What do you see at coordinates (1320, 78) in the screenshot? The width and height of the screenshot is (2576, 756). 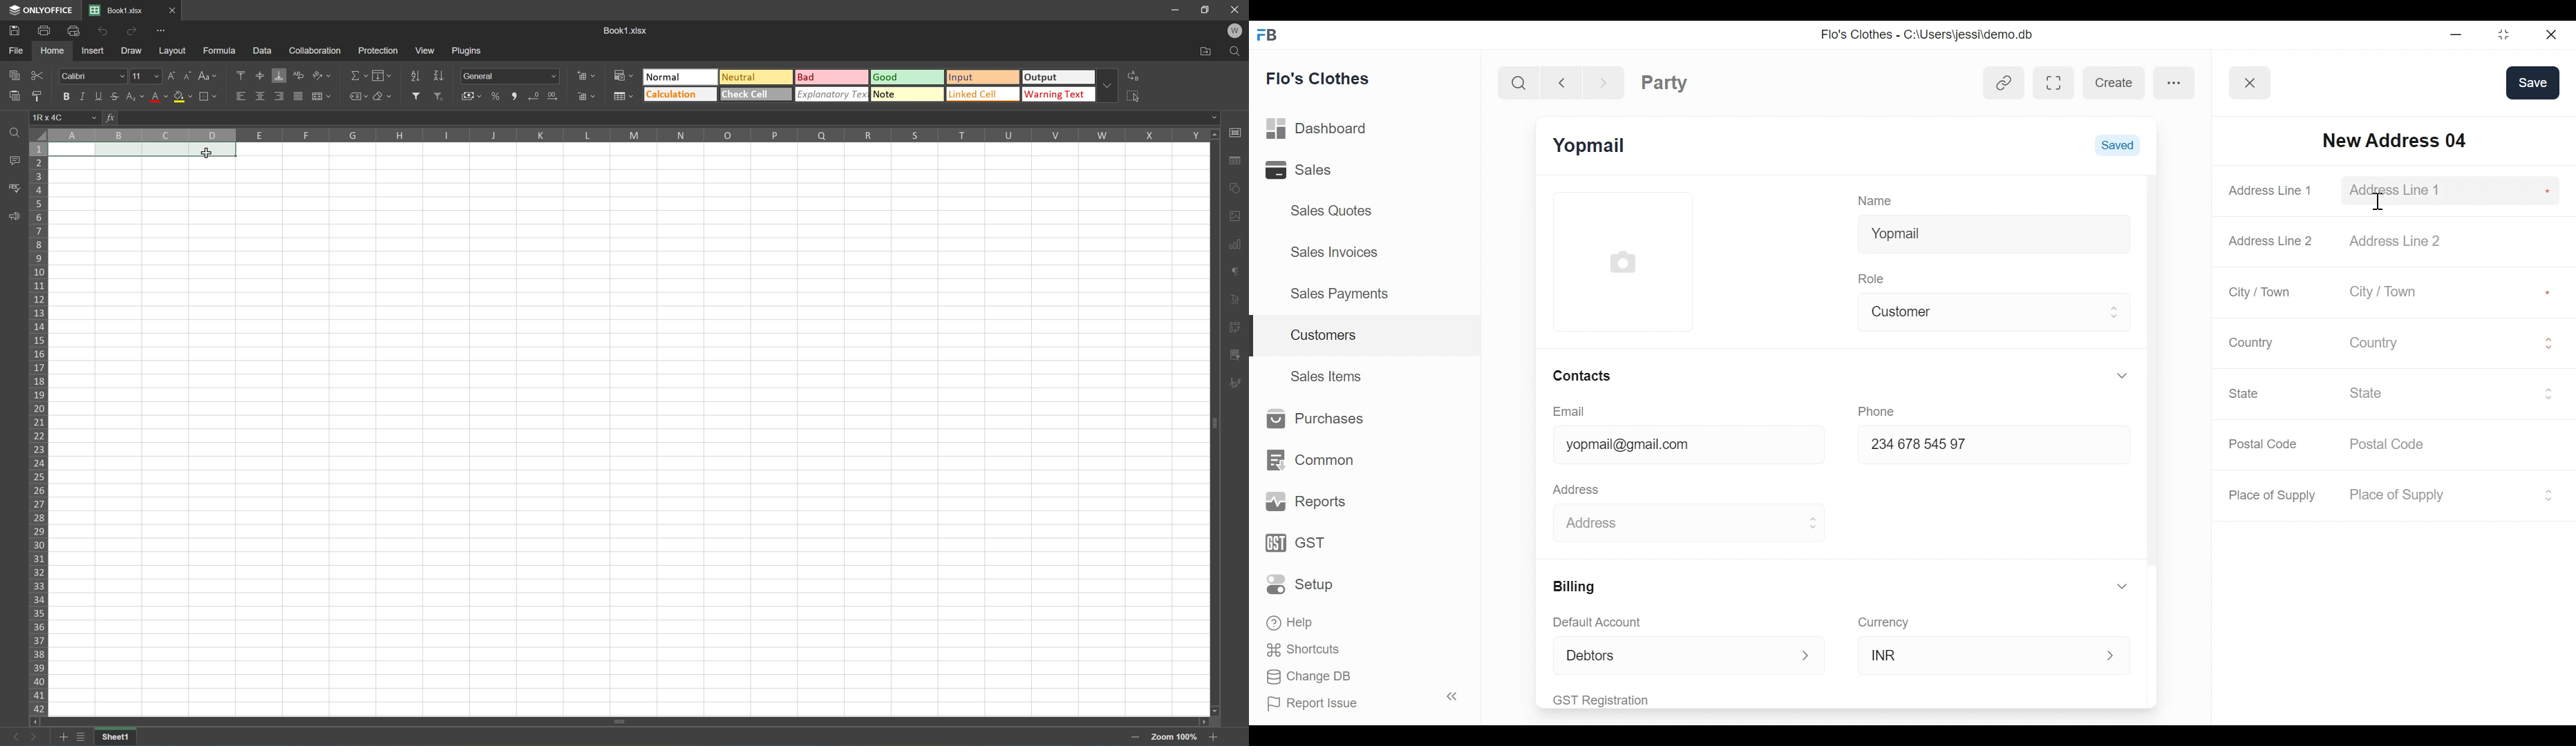 I see `Flo's Clothes` at bounding box center [1320, 78].